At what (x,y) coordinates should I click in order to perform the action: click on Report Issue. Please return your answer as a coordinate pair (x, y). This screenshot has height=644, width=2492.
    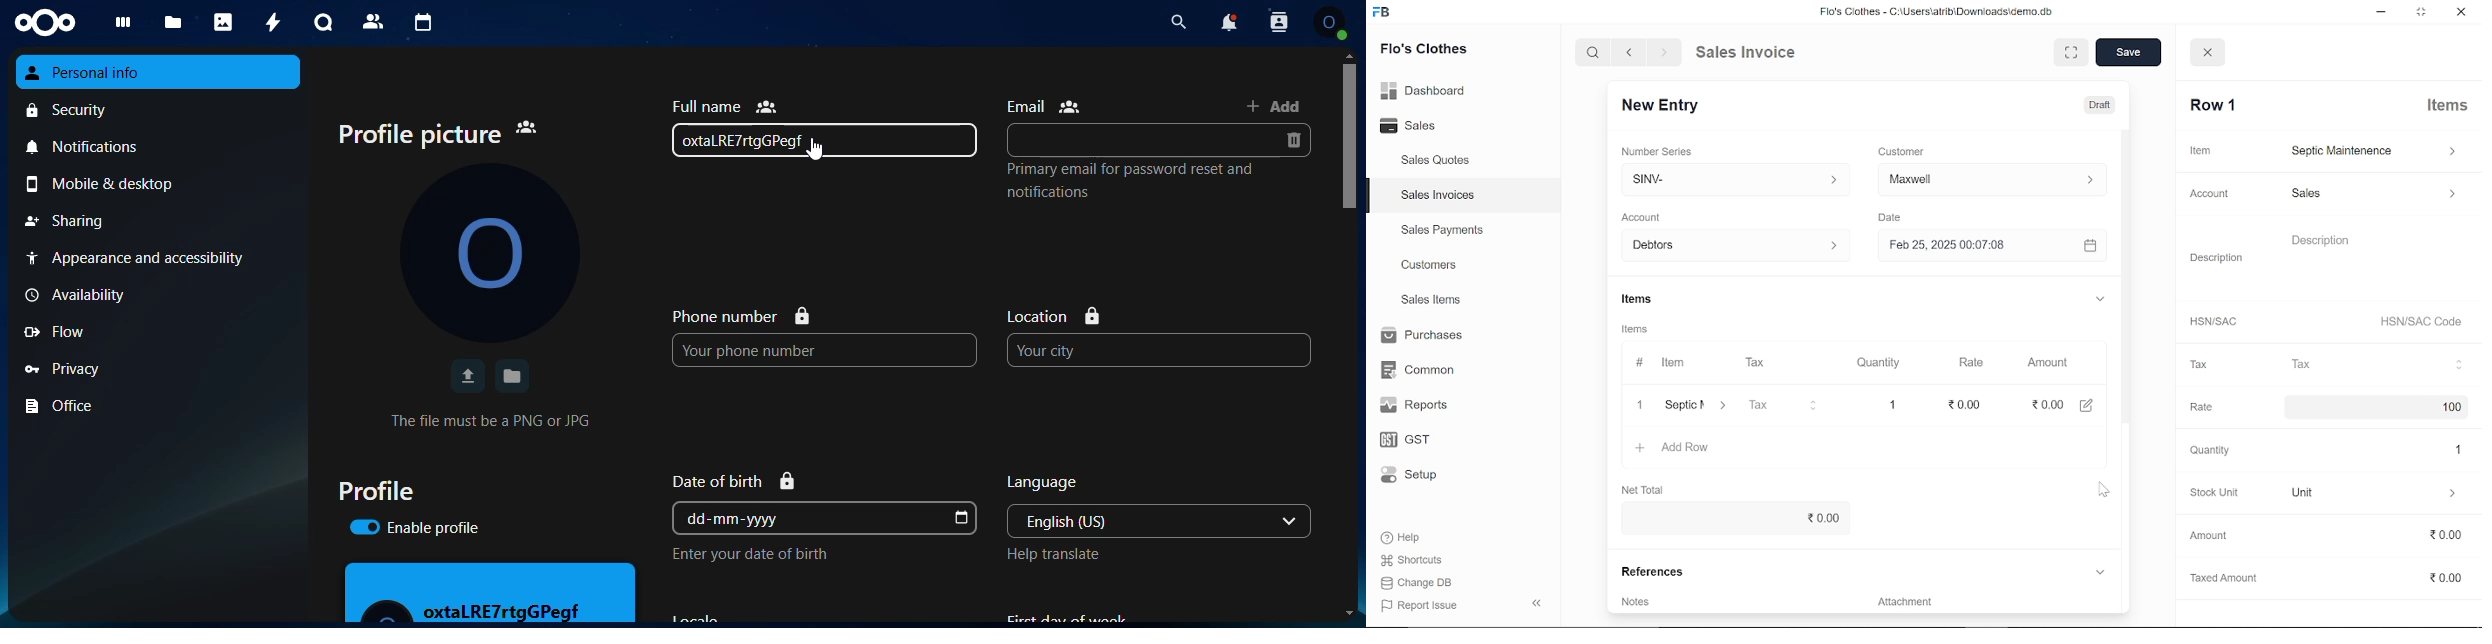
    Looking at the image, I should click on (1419, 604).